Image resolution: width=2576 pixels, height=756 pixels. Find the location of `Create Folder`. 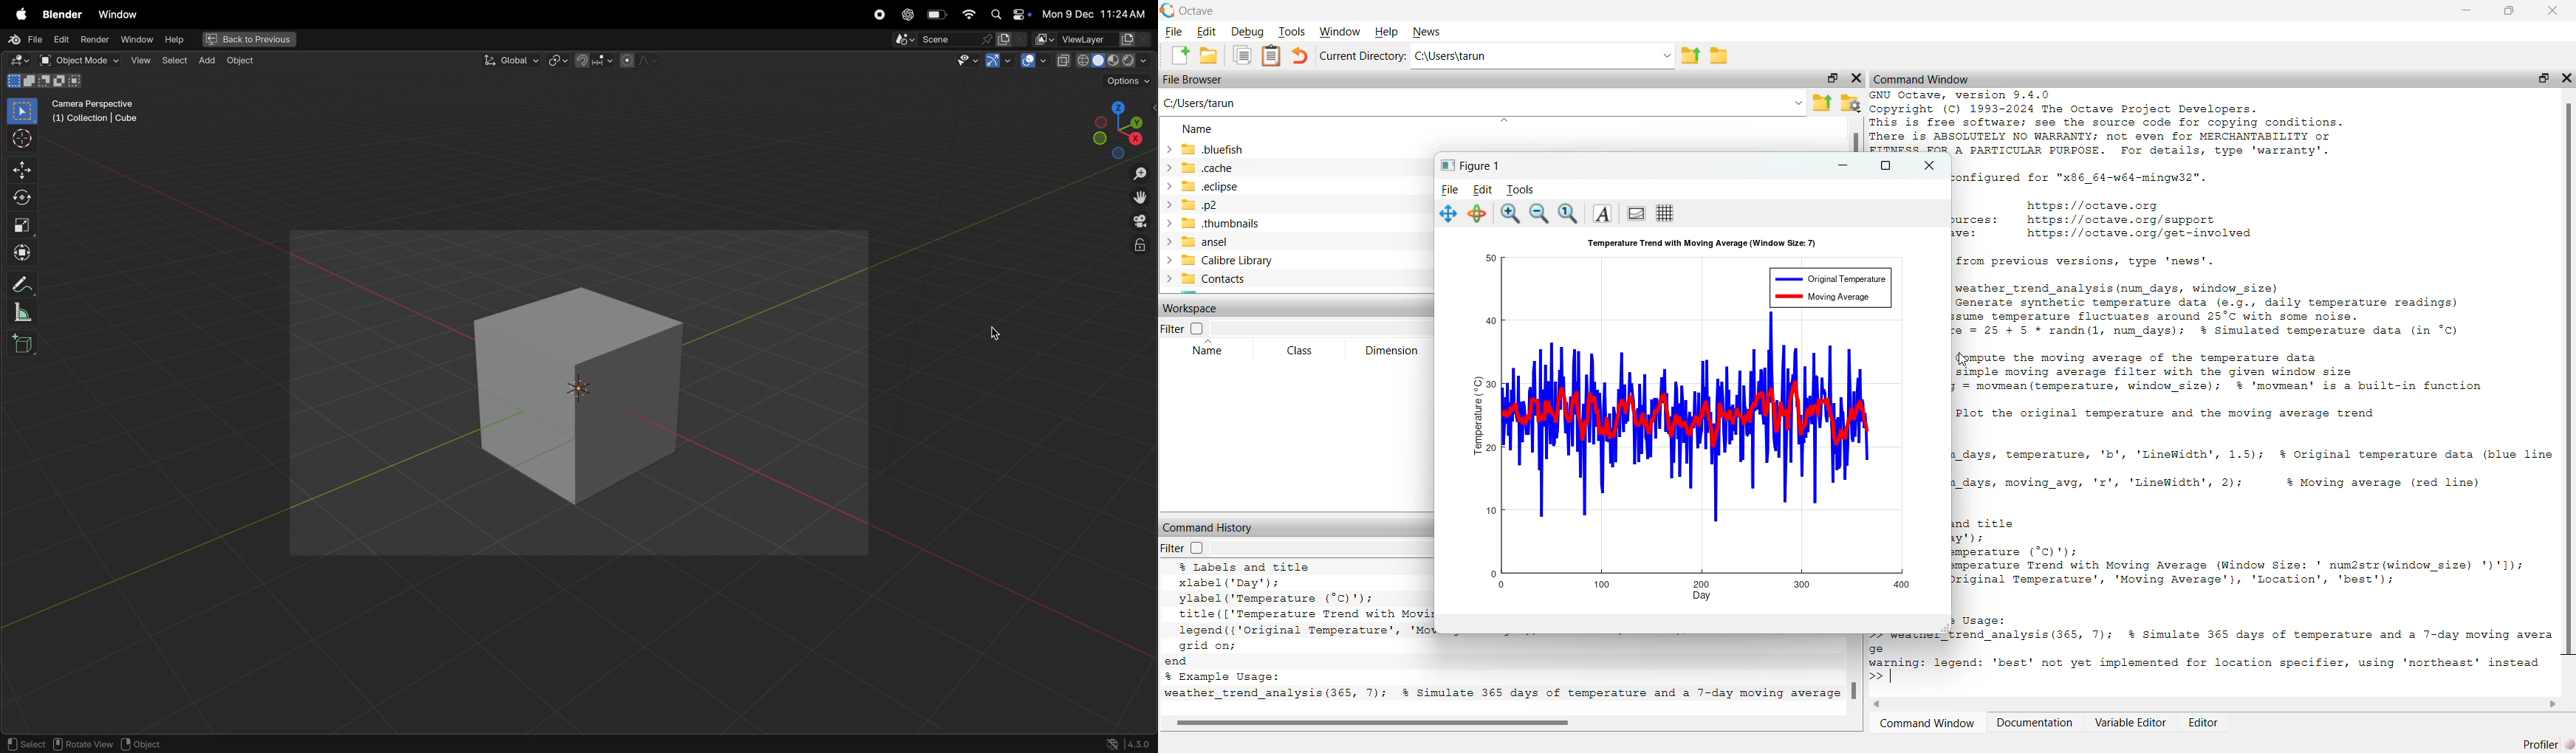

Create Folder is located at coordinates (1210, 57).